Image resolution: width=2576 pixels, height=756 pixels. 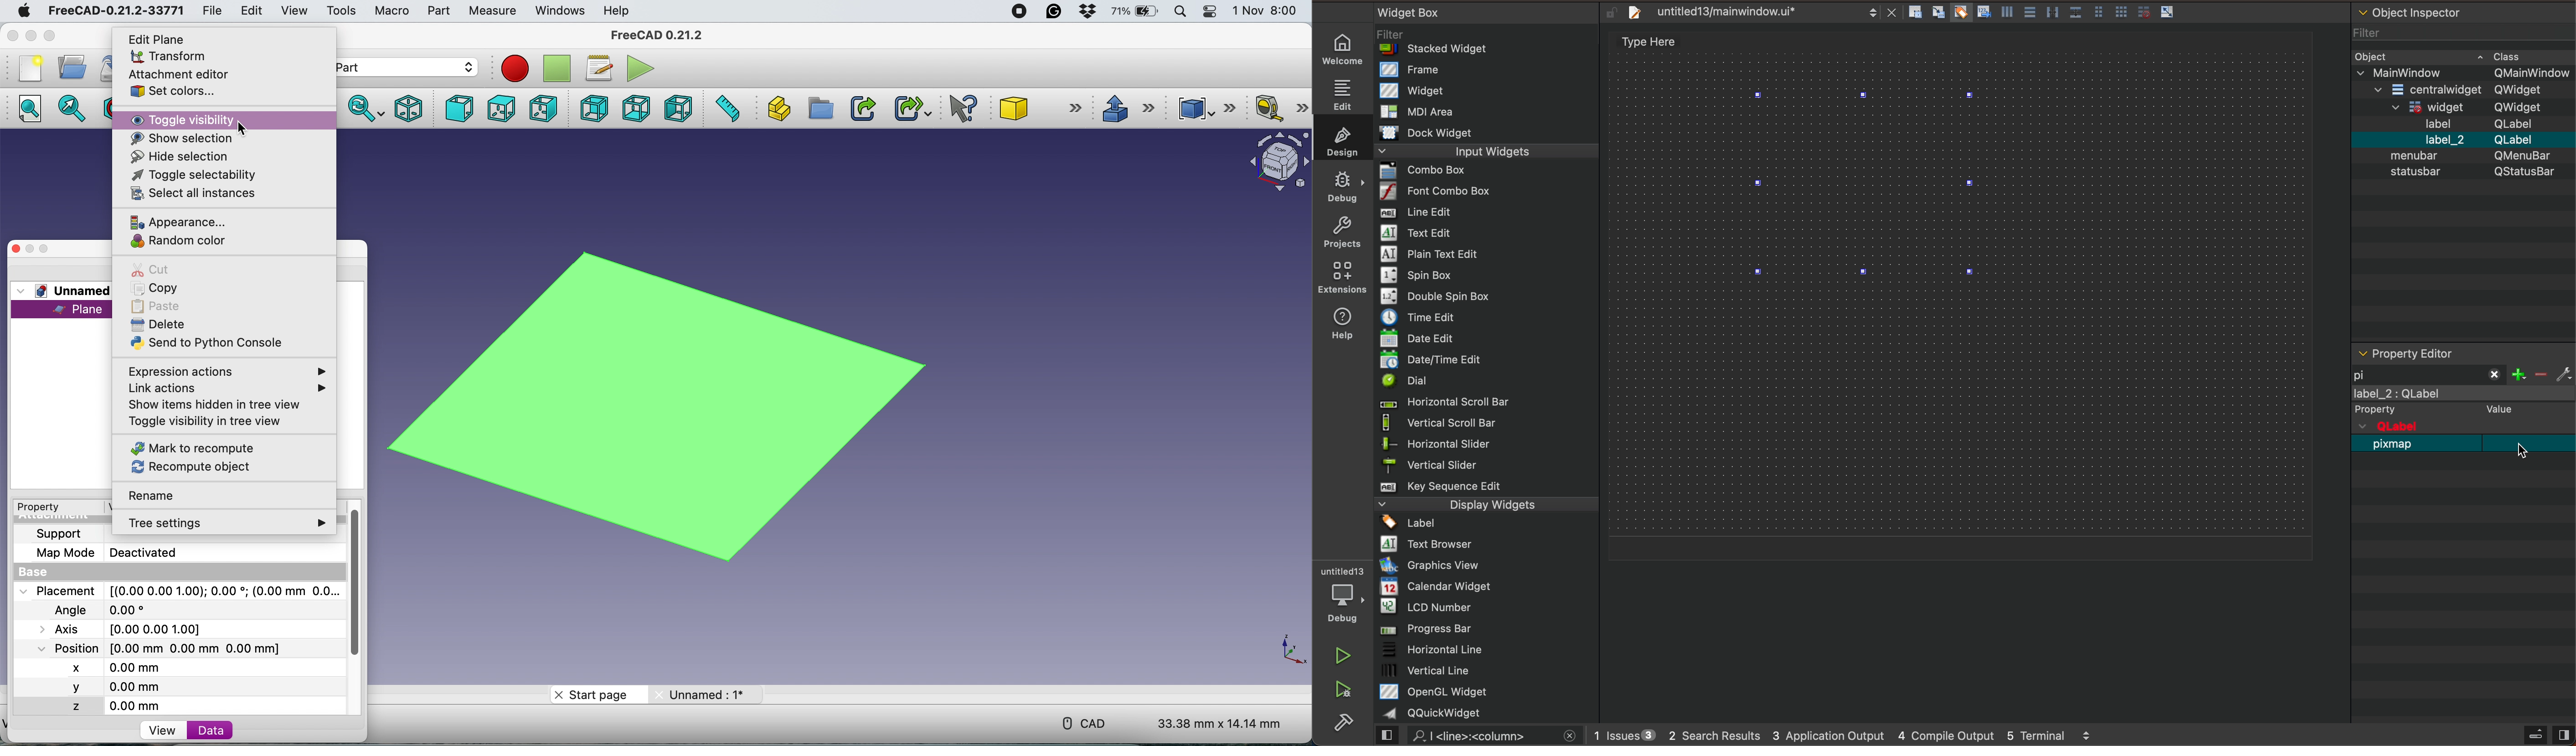 I want to click on debugger, so click(x=1341, y=593).